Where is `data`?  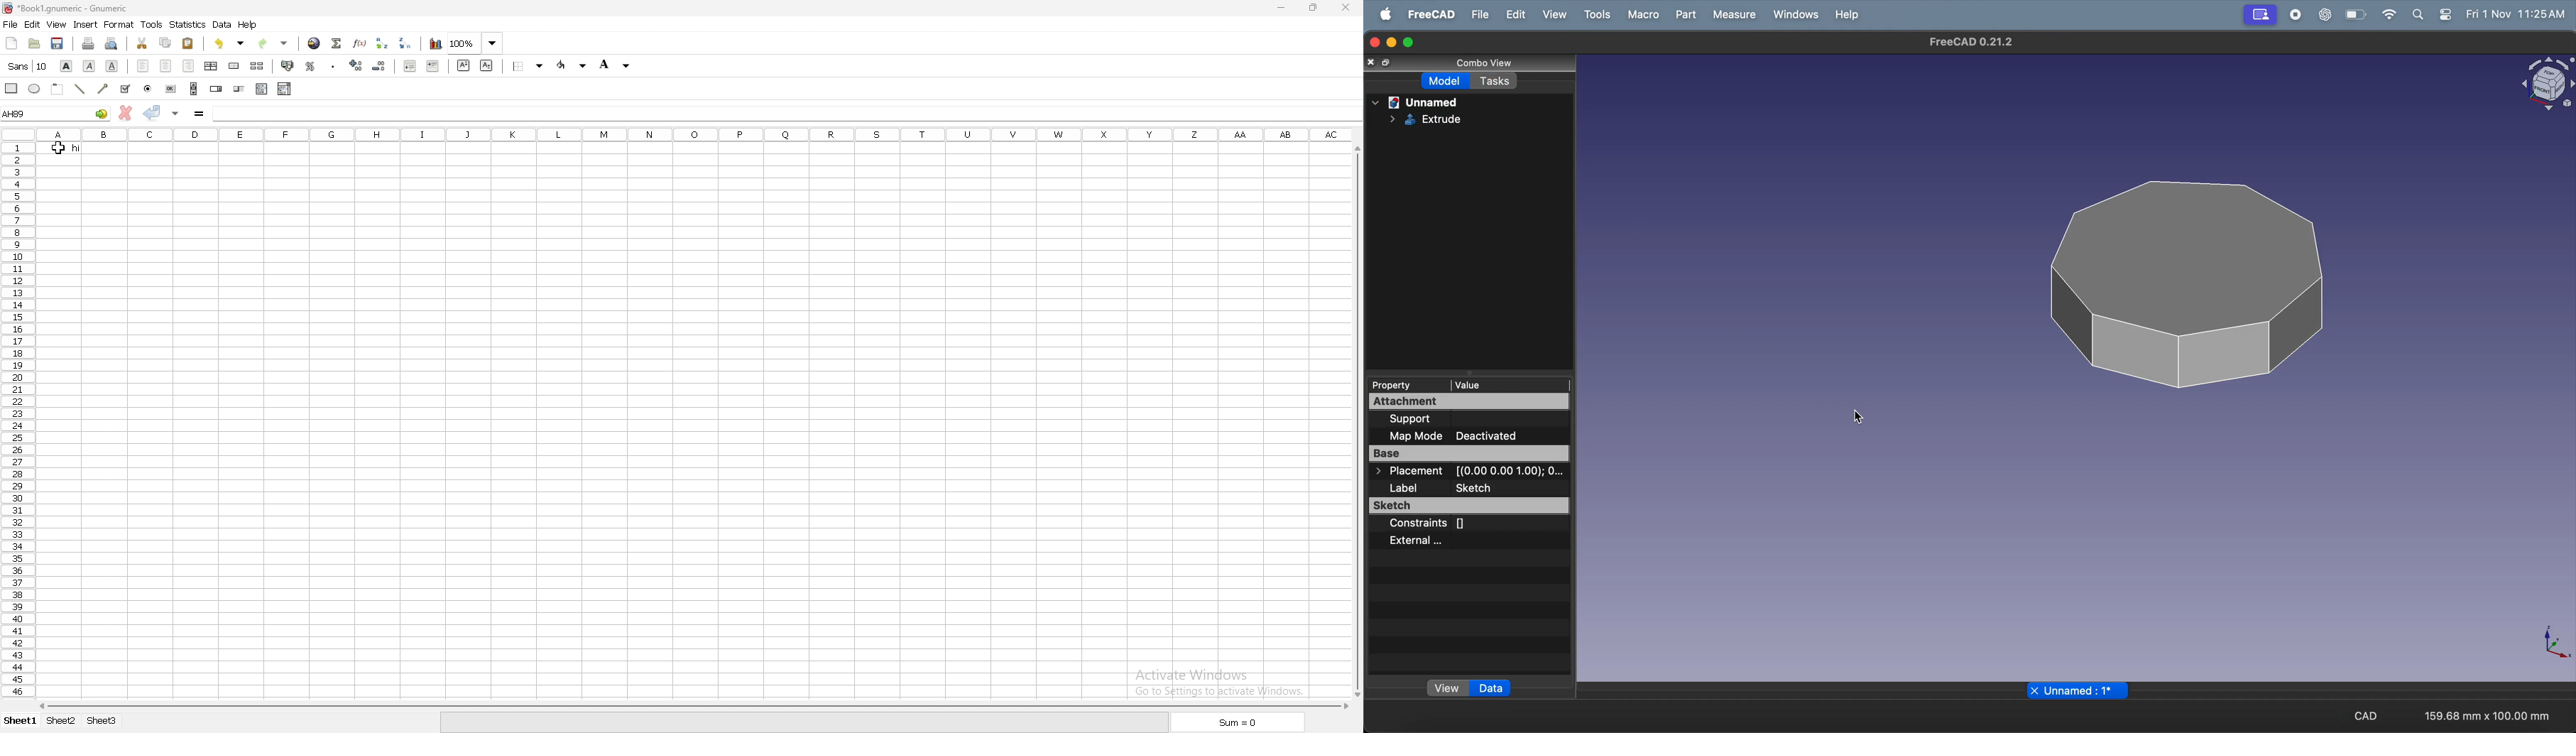 data is located at coordinates (1492, 688).